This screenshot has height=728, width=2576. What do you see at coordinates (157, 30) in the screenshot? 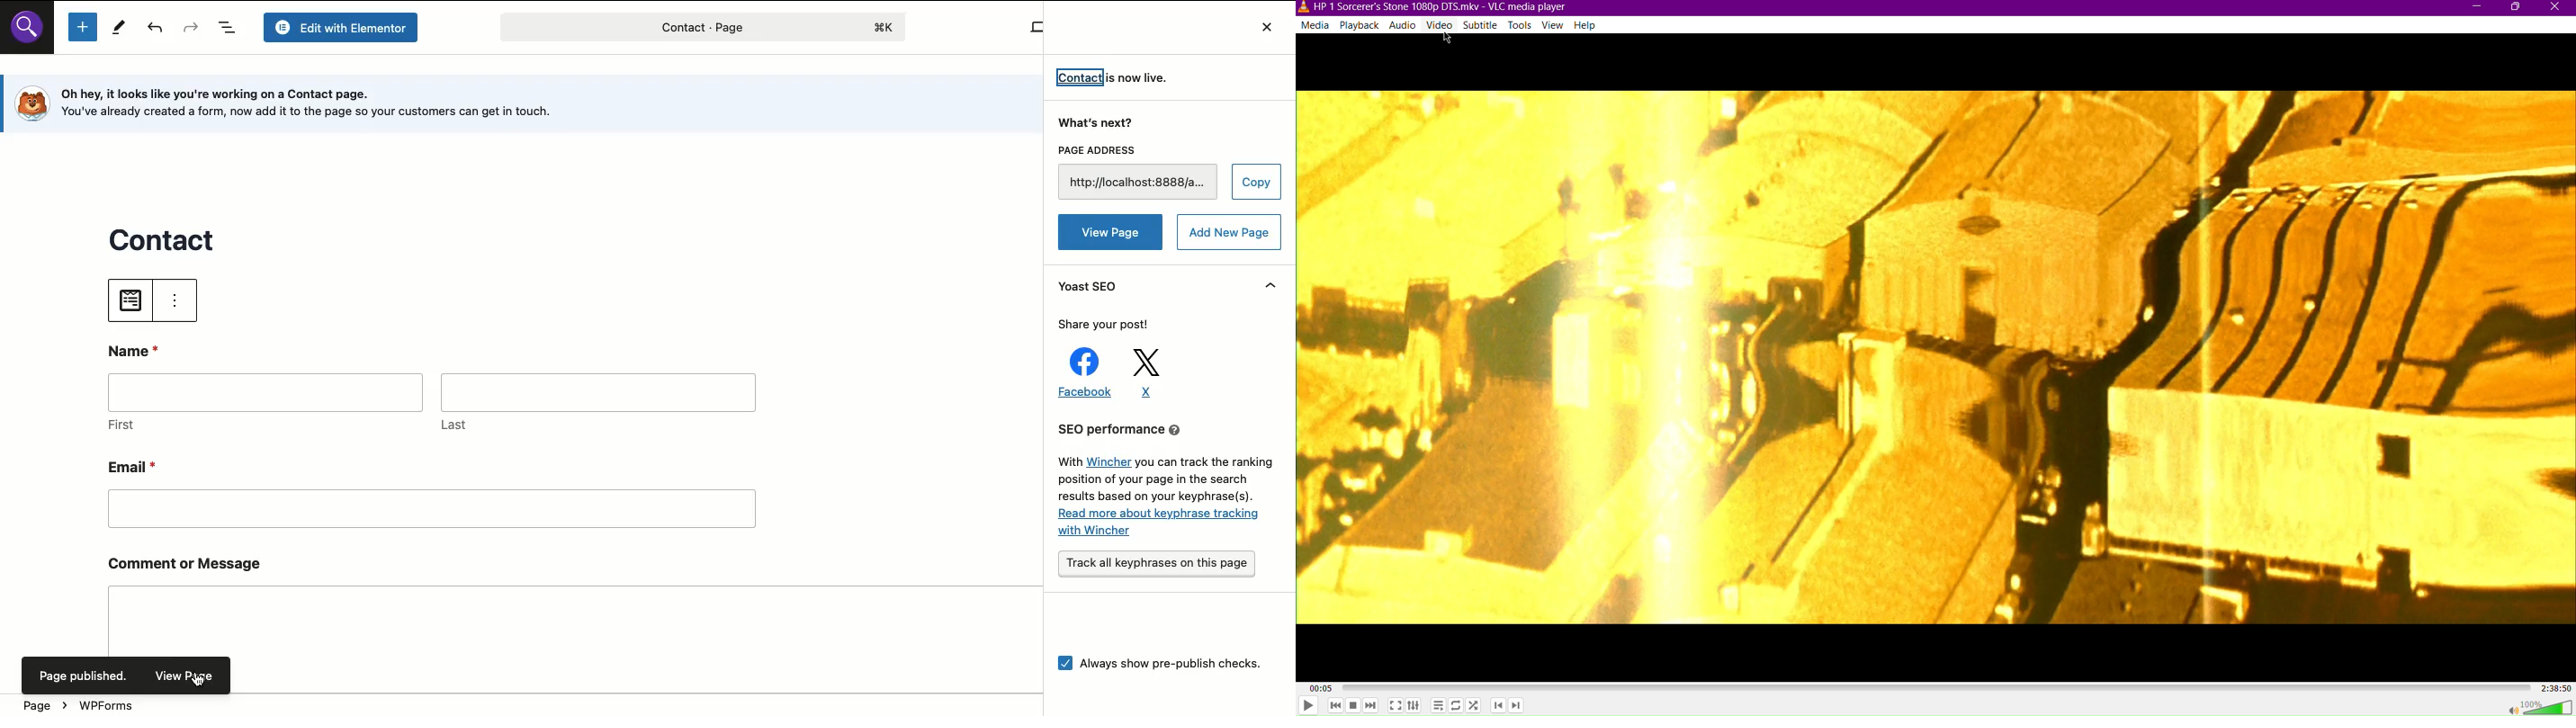
I see `Undo` at bounding box center [157, 30].